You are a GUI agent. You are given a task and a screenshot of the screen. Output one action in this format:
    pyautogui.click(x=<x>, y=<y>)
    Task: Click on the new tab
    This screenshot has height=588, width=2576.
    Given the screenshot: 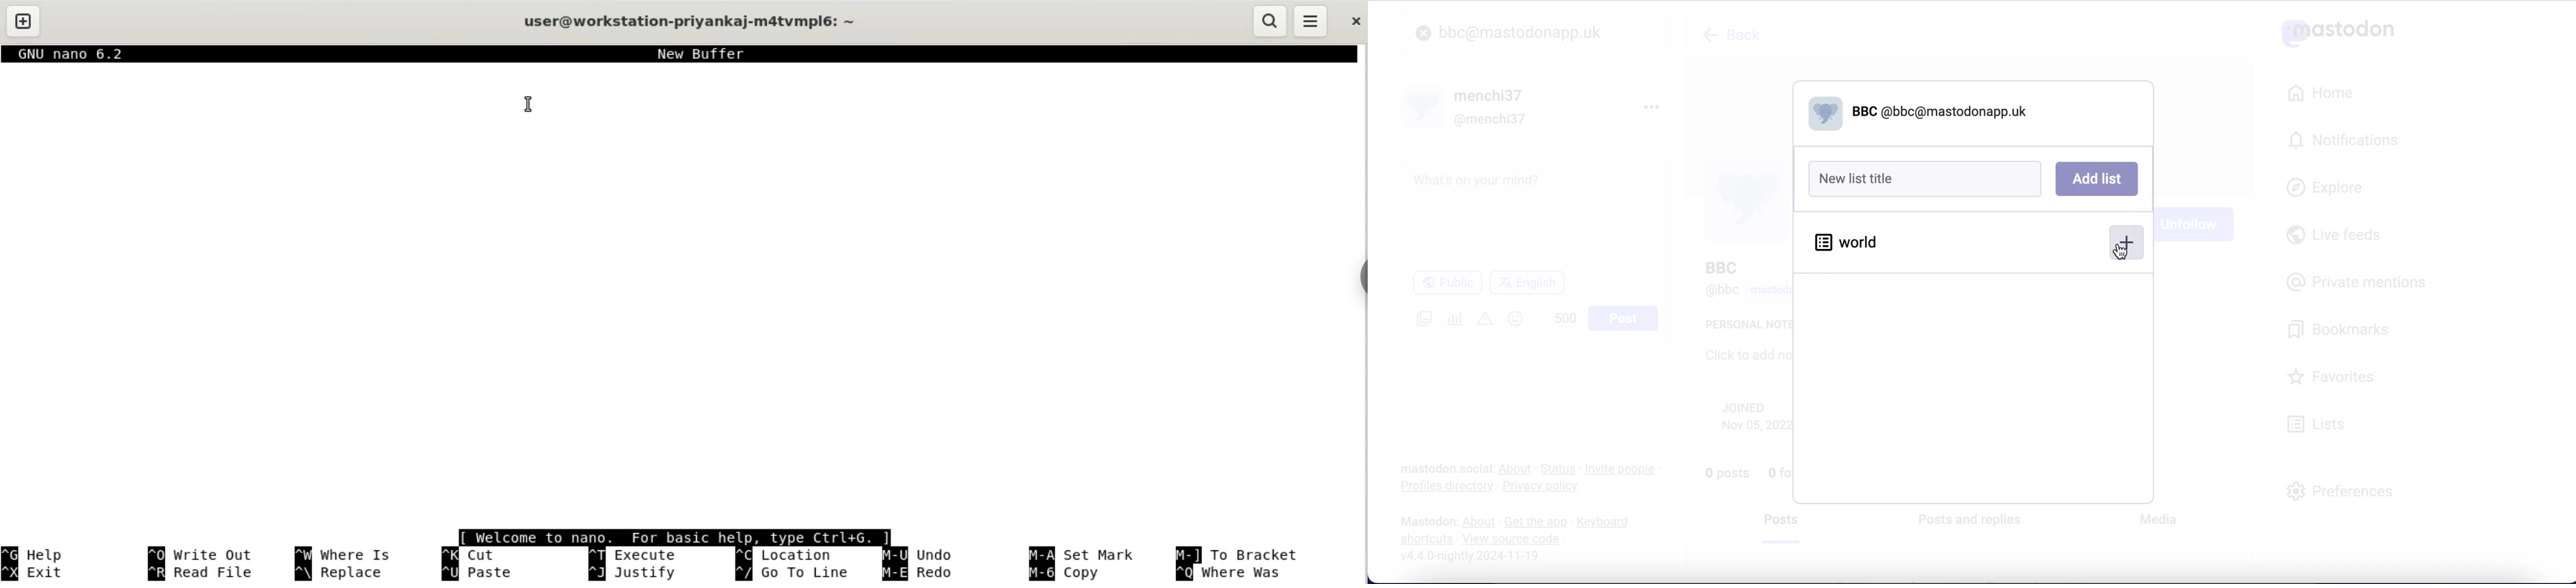 What is the action you would take?
    pyautogui.click(x=24, y=20)
    